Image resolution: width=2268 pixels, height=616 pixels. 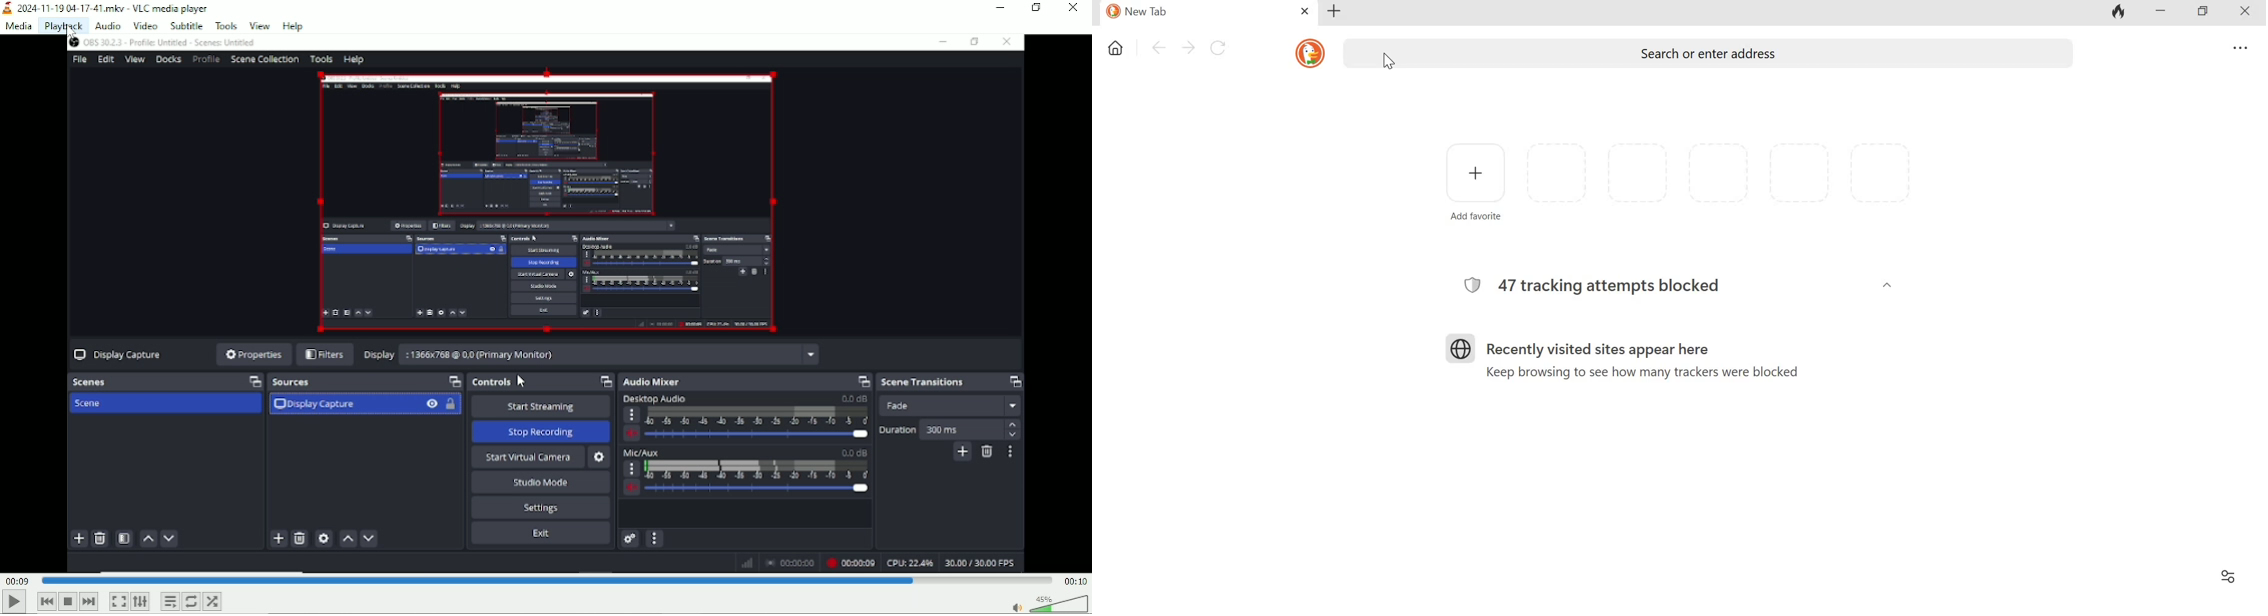 What do you see at coordinates (1335, 11) in the screenshot?
I see `New tab` at bounding box center [1335, 11].